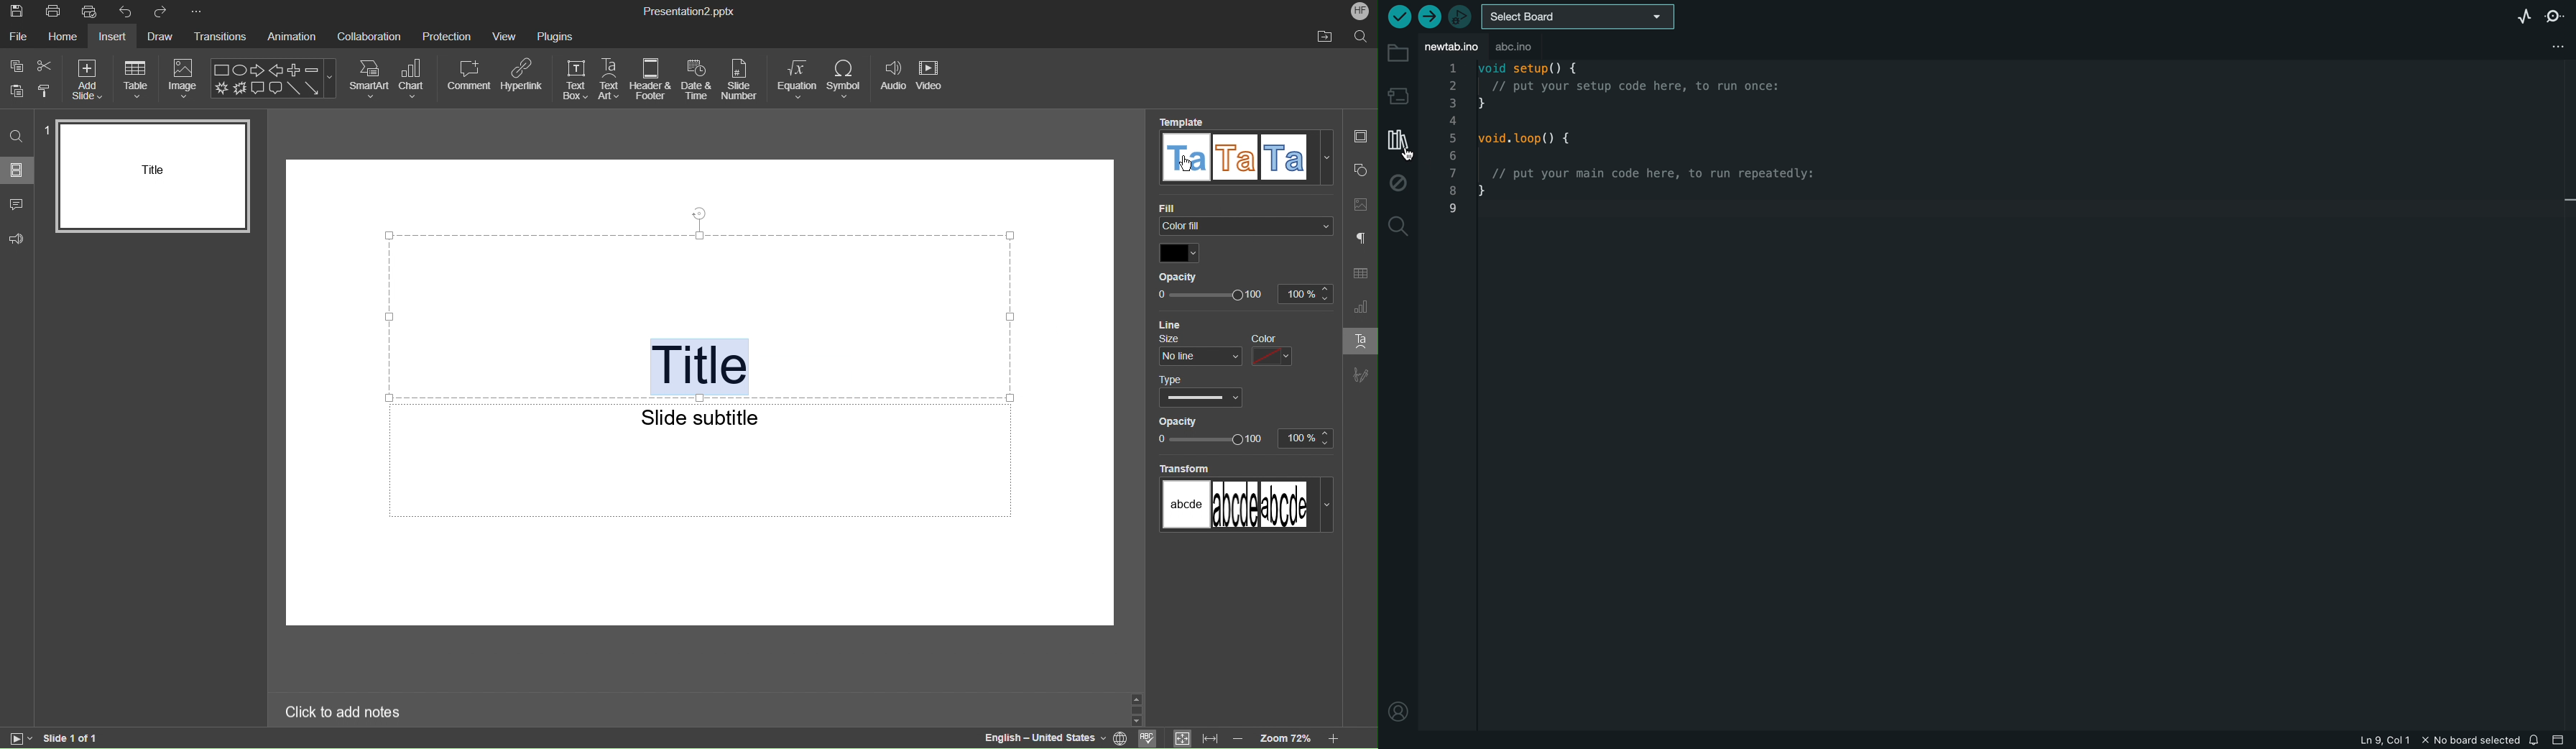  I want to click on View, so click(507, 35).